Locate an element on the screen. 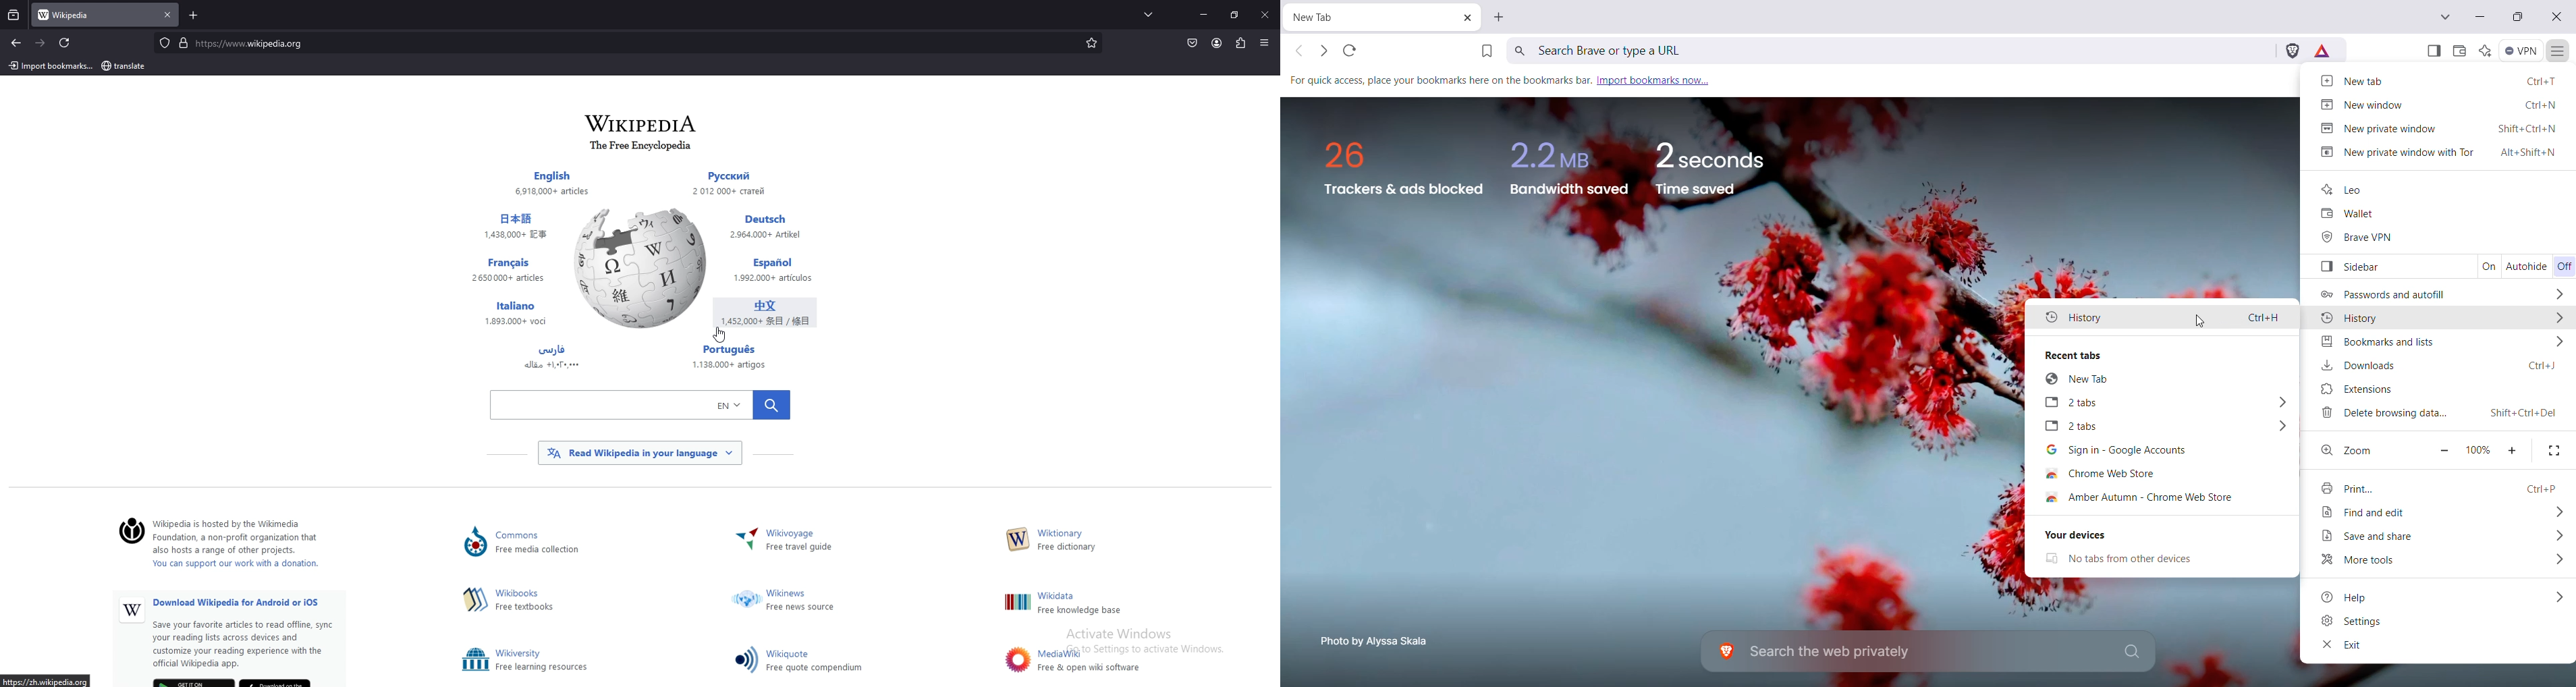 This screenshot has width=2576, height=700.  is located at coordinates (476, 660).